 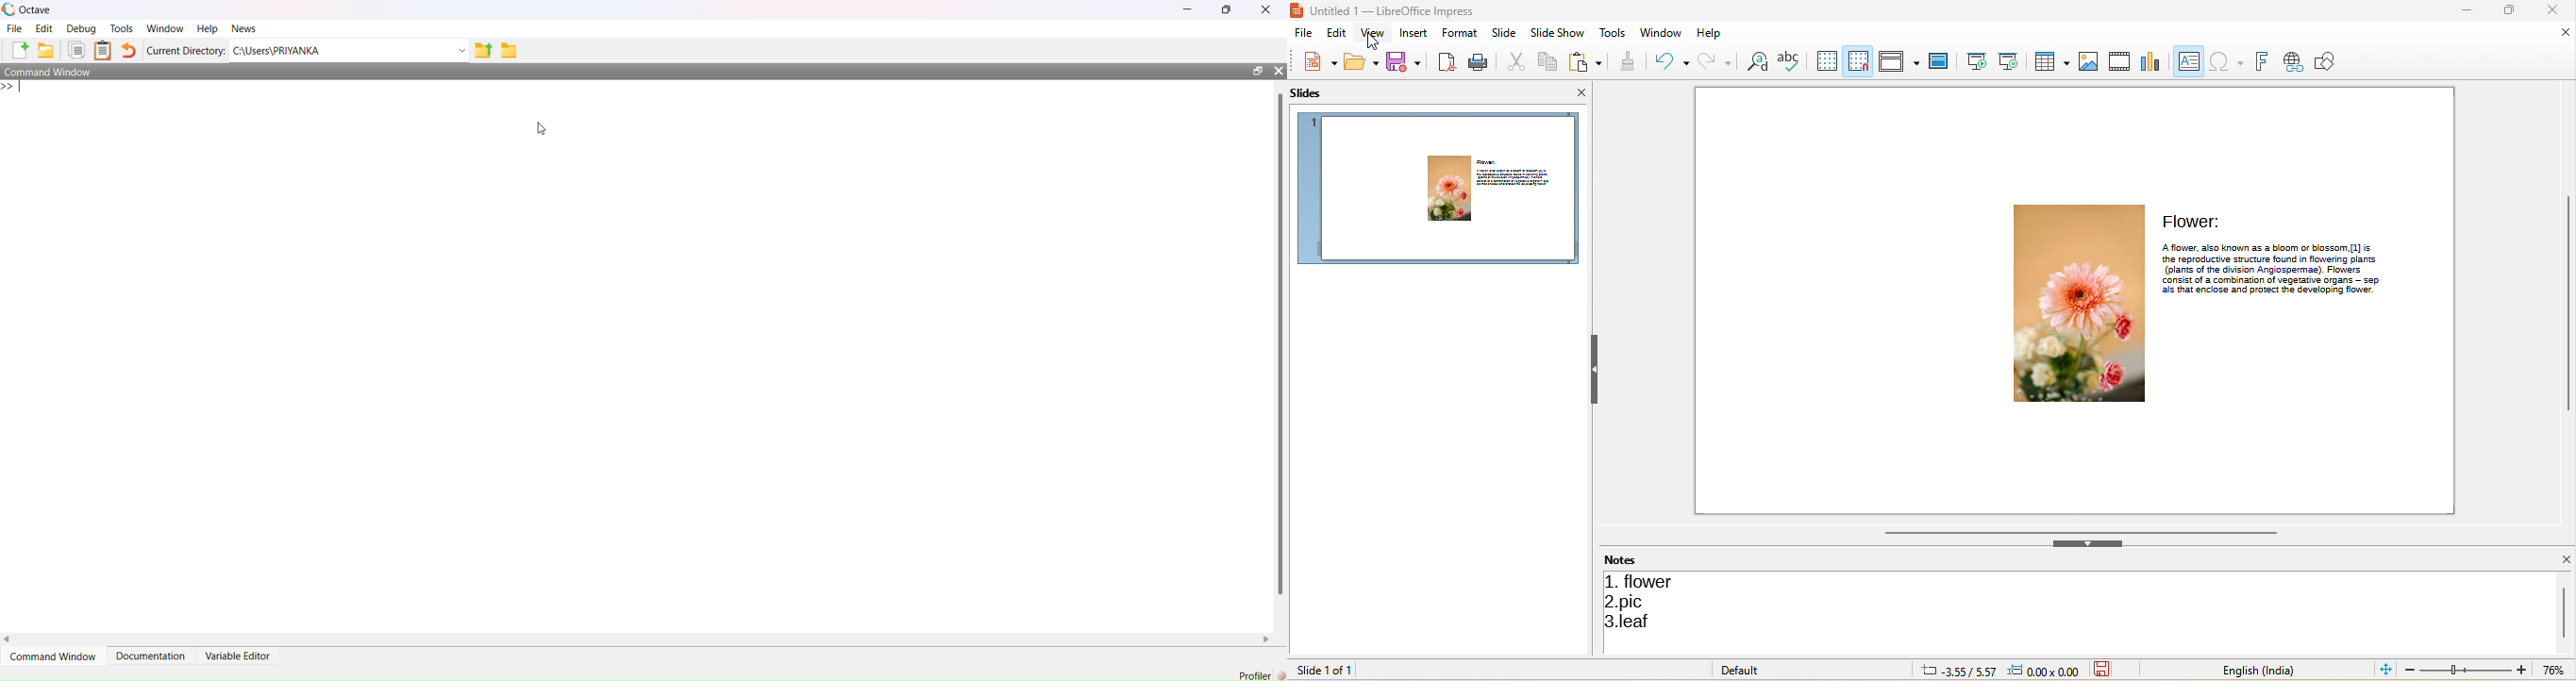 What do you see at coordinates (1596, 369) in the screenshot?
I see `hide left side bar` at bounding box center [1596, 369].